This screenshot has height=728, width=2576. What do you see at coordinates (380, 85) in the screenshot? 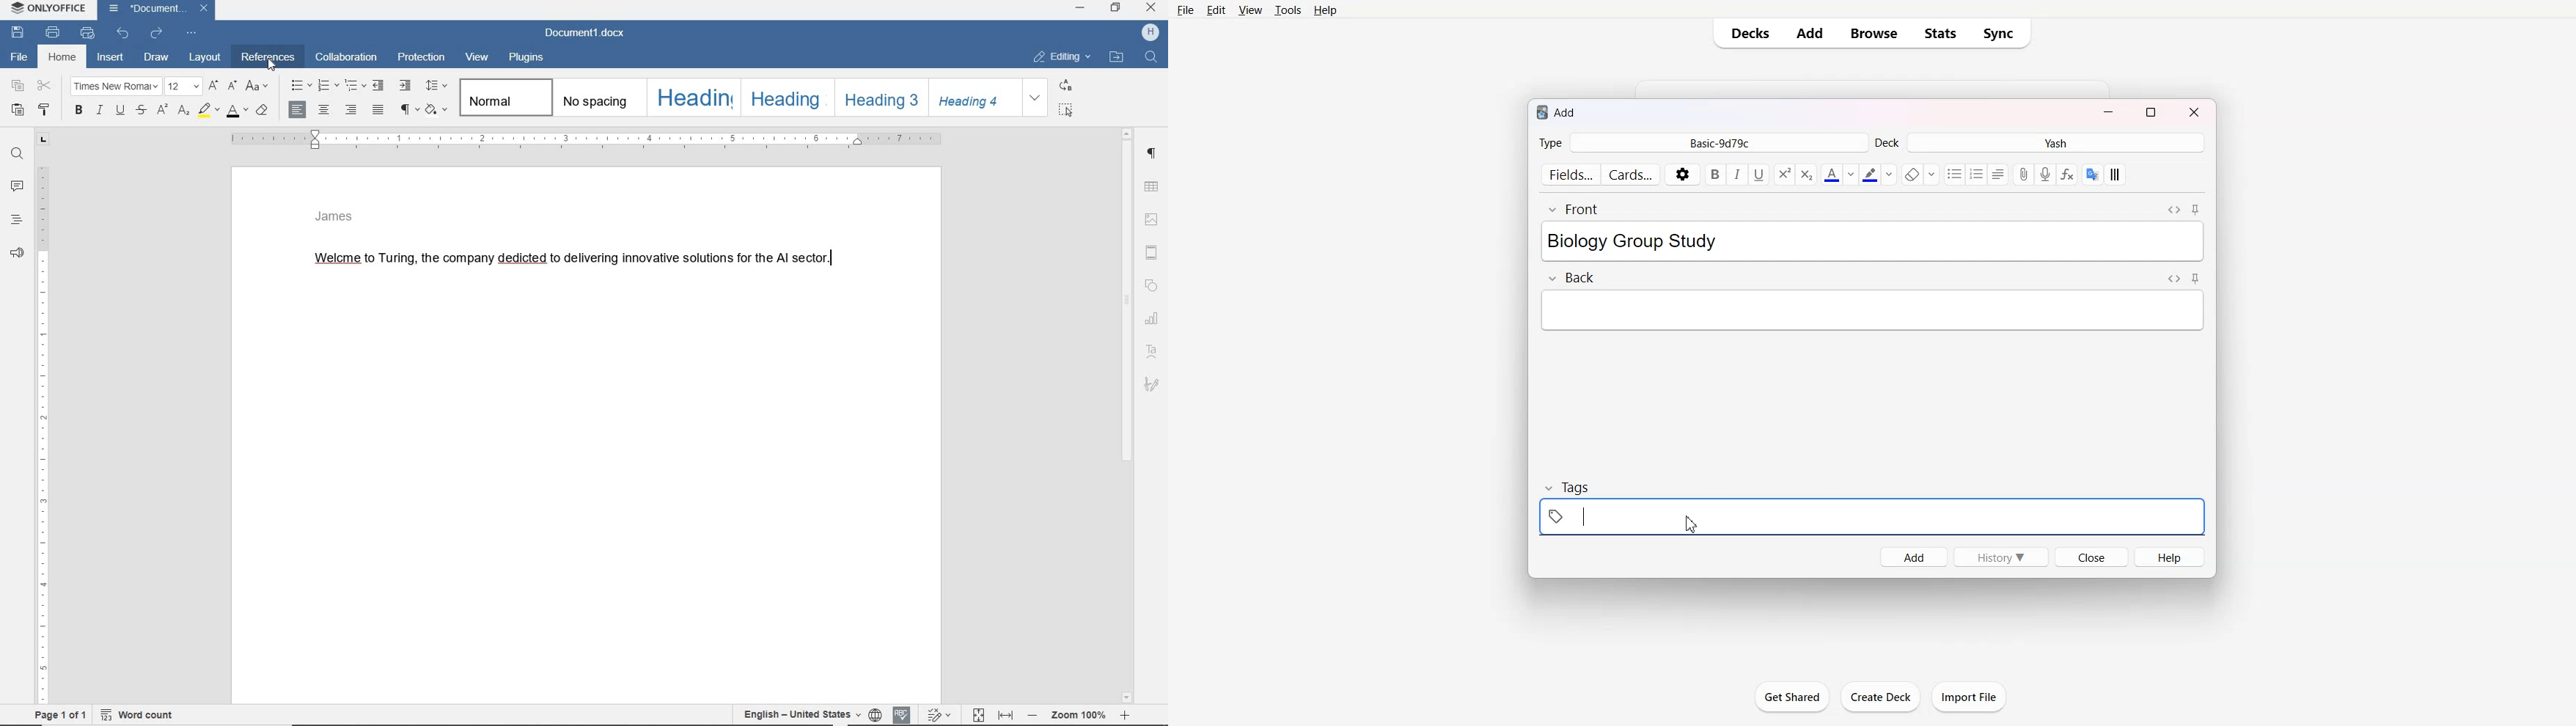
I see `decrease indent` at bounding box center [380, 85].